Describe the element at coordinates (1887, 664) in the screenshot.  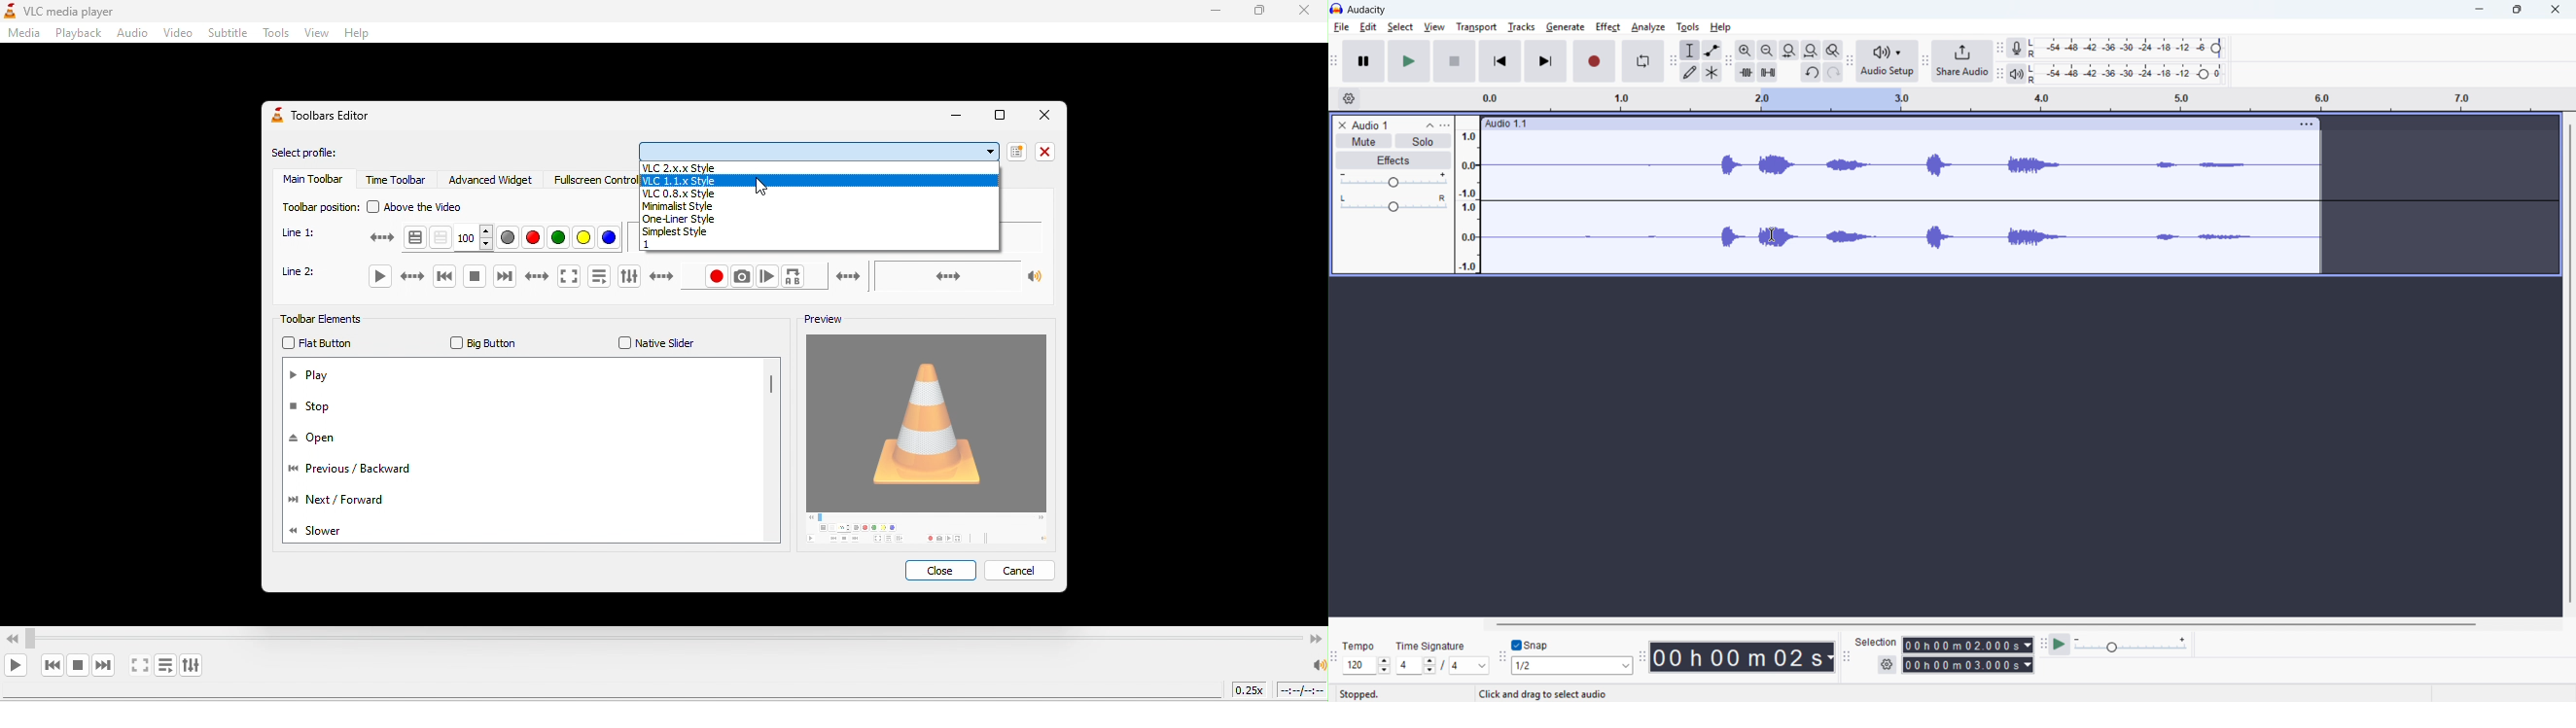
I see `Selection settings` at that location.